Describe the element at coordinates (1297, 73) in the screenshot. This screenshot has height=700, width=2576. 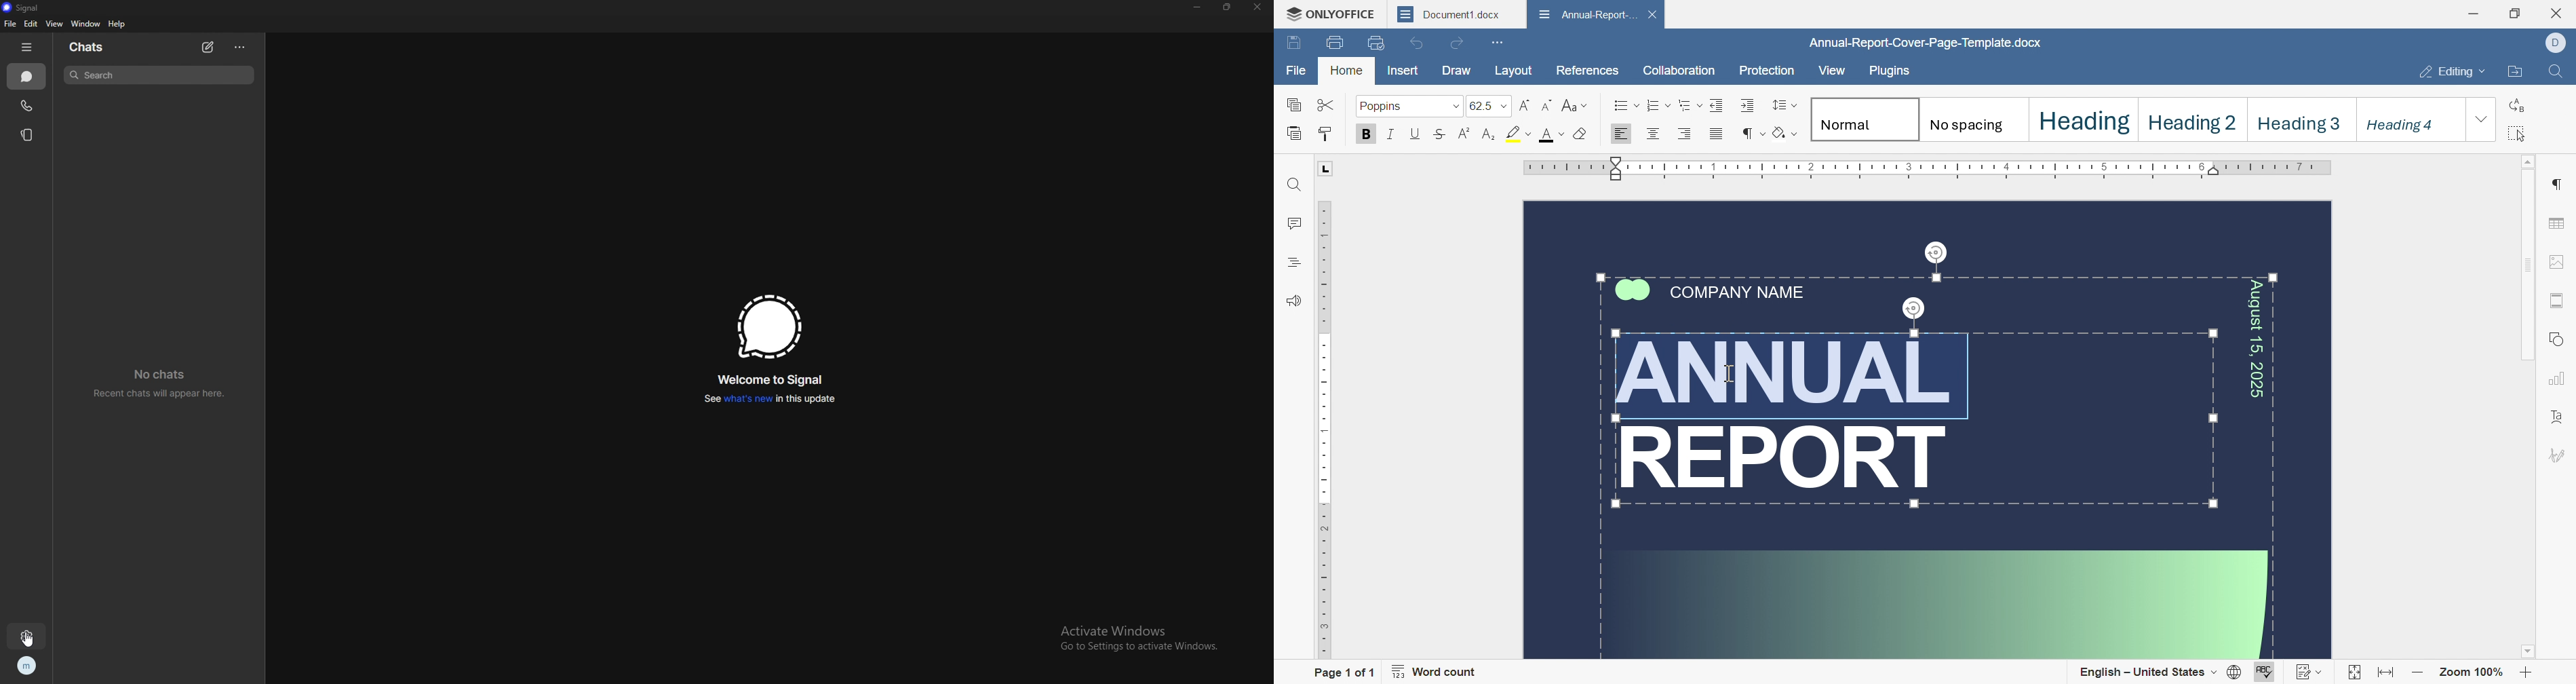
I see `file` at that location.